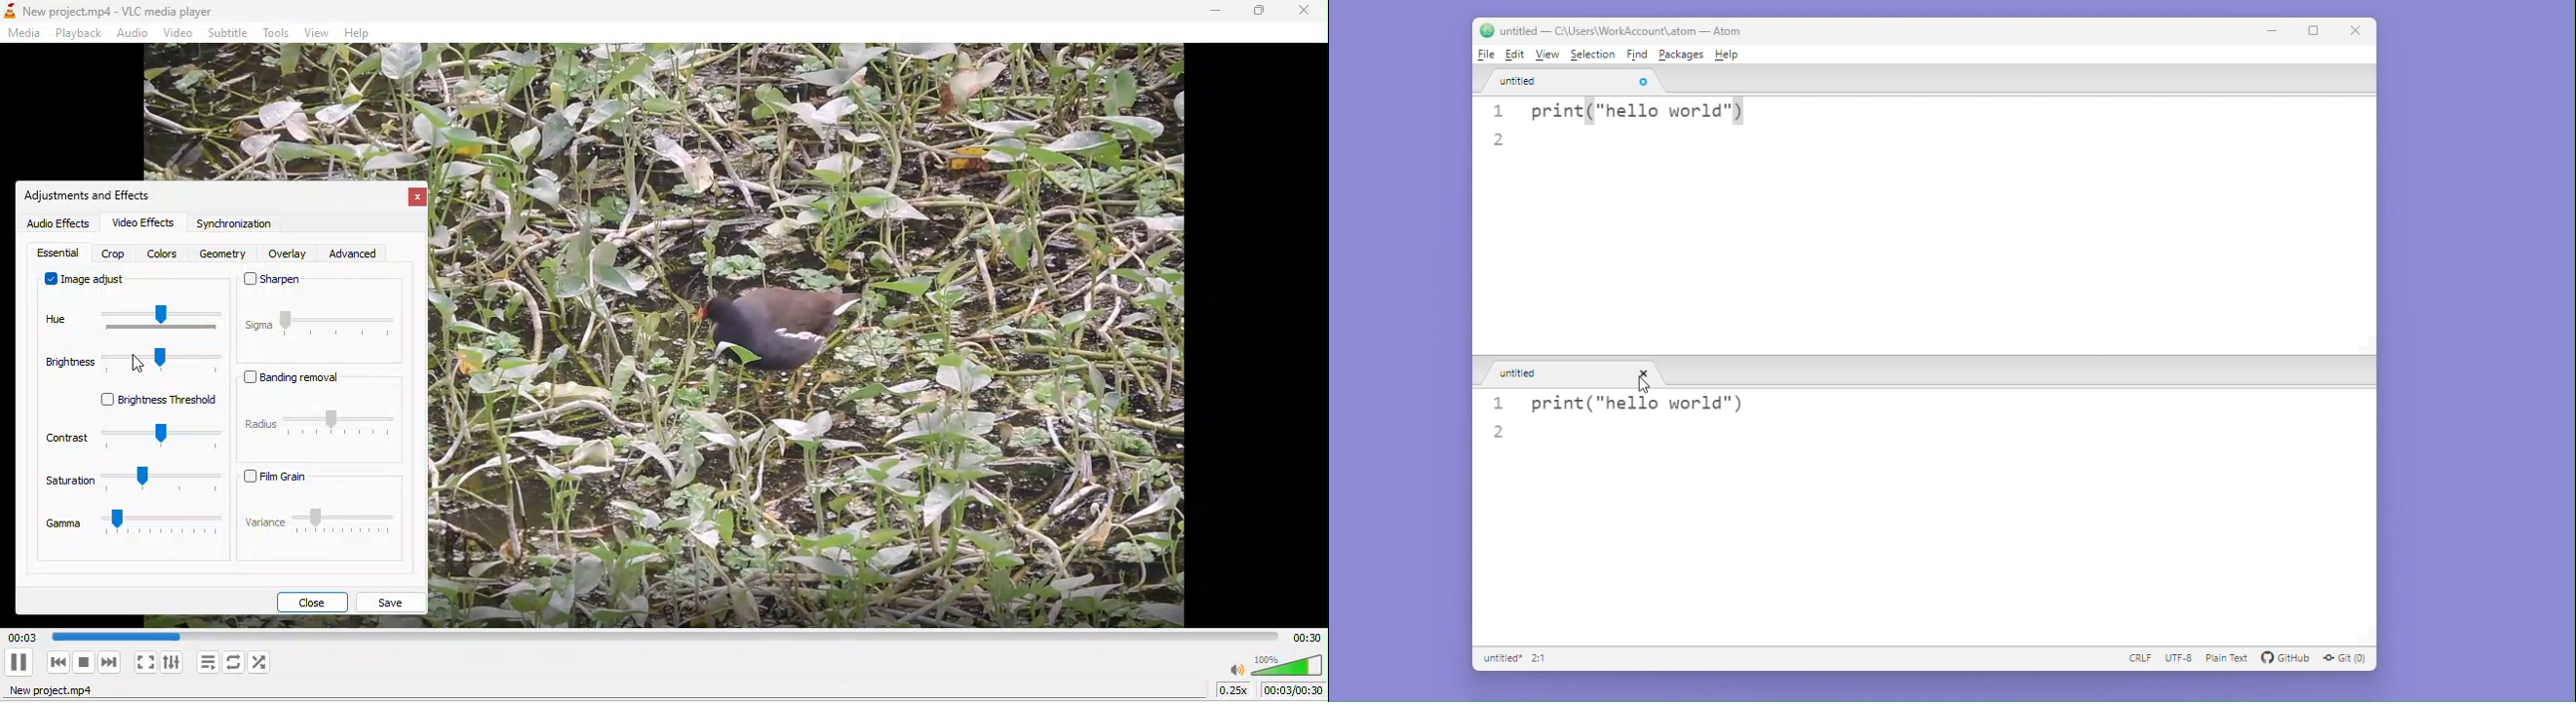  Describe the element at coordinates (132, 364) in the screenshot. I see `cursor movement` at that location.